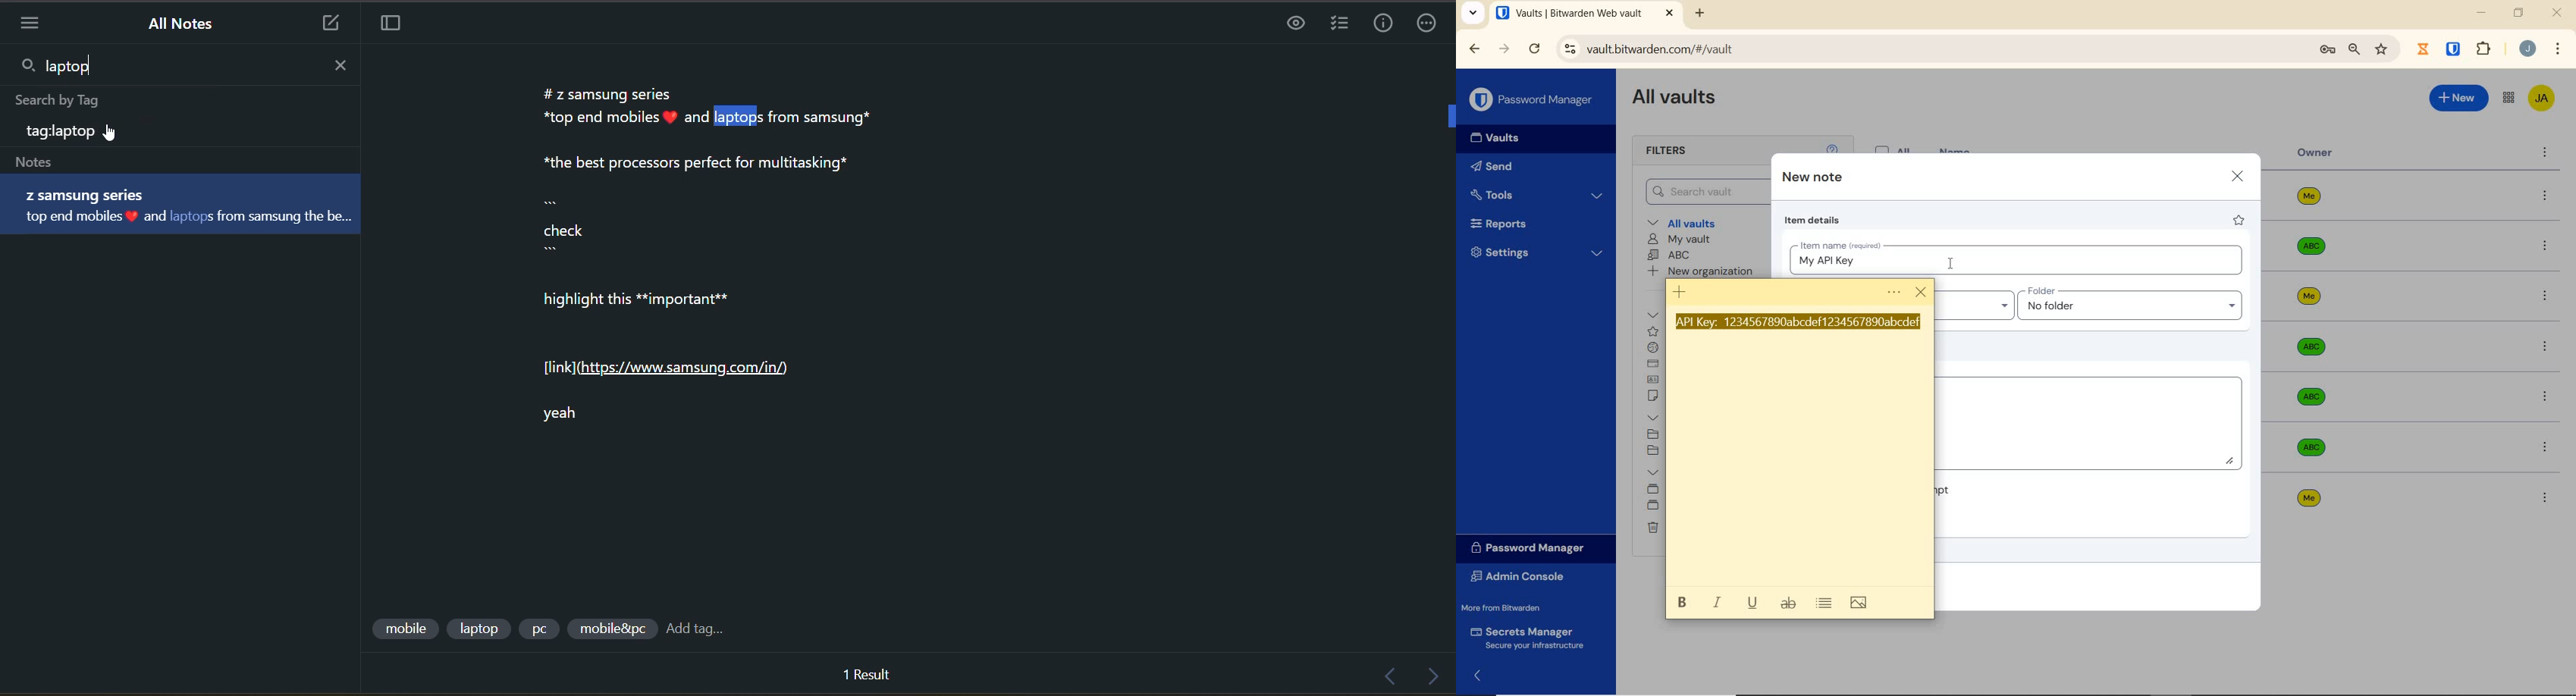 The image size is (2576, 700). What do you see at coordinates (1694, 224) in the screenshot?
I see `All vaults` at bounding box center [1694, 224].